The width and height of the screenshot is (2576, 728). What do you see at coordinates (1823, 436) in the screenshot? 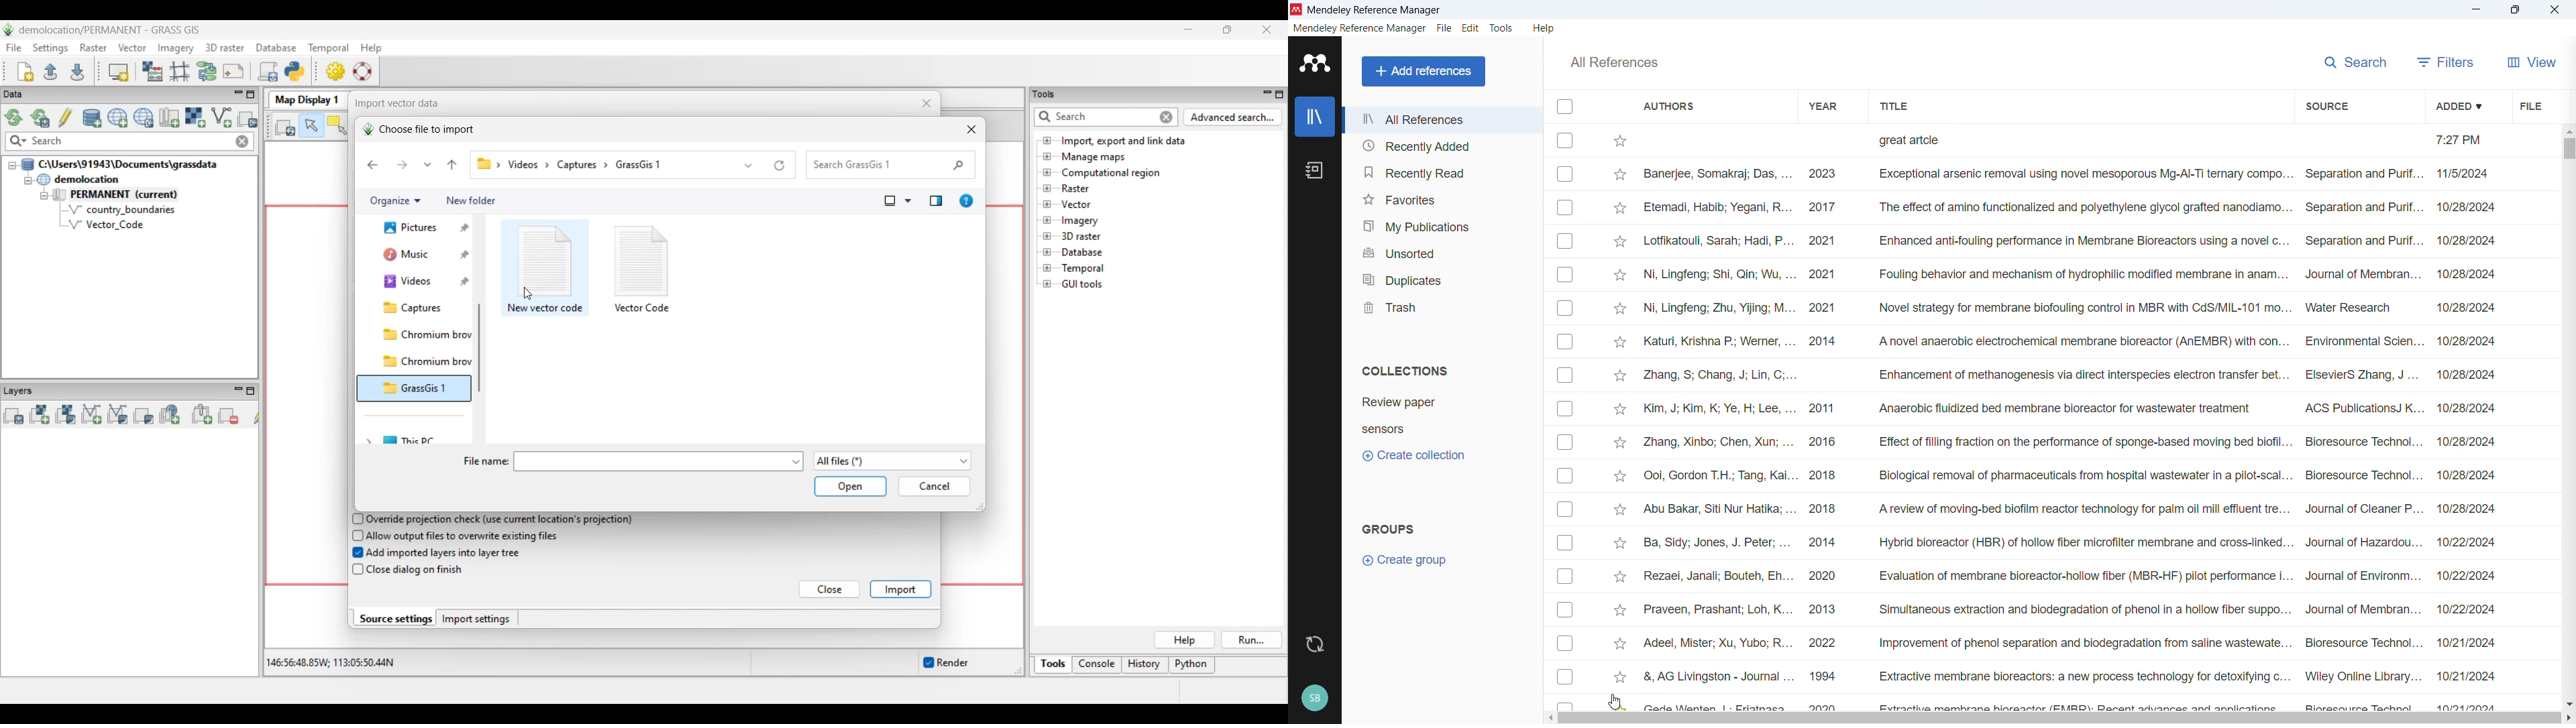
I see `Year of publication of individual entries ` at bounding box center [1823, 436].